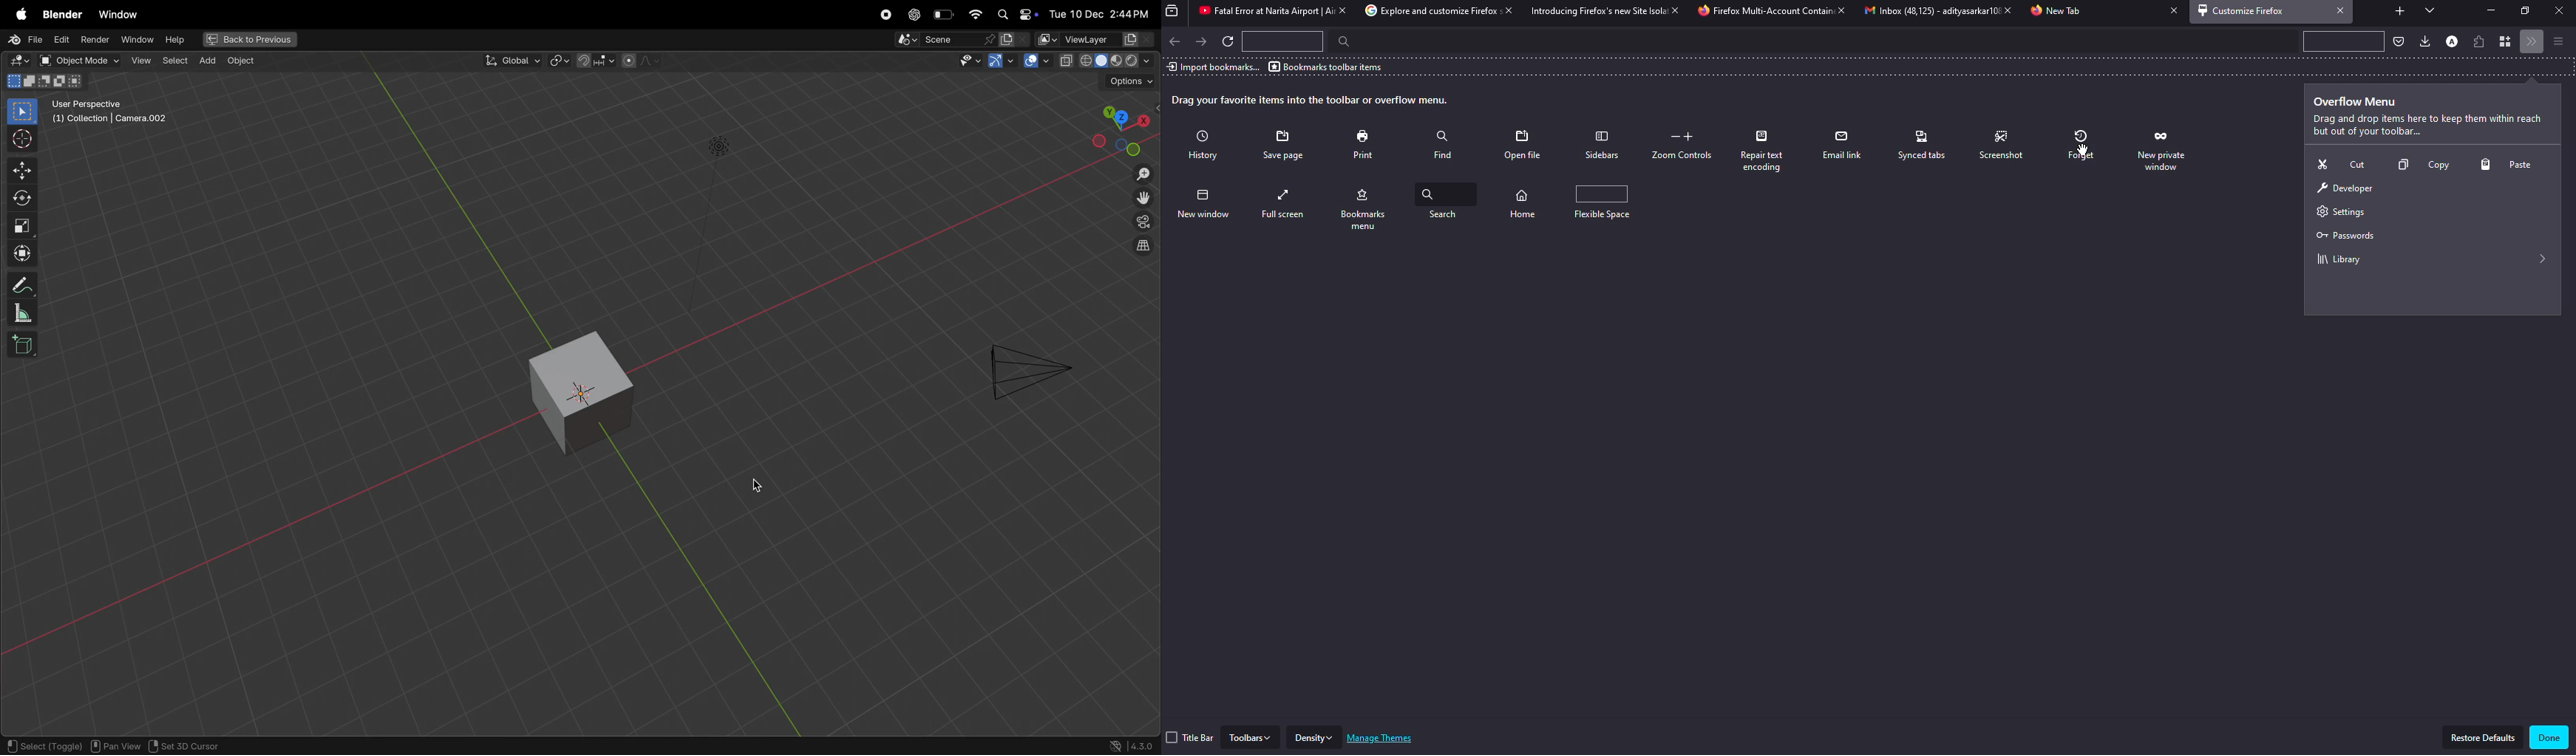 This screenshot has height=756, width=2576. I want to click on File, so click(26, 39).